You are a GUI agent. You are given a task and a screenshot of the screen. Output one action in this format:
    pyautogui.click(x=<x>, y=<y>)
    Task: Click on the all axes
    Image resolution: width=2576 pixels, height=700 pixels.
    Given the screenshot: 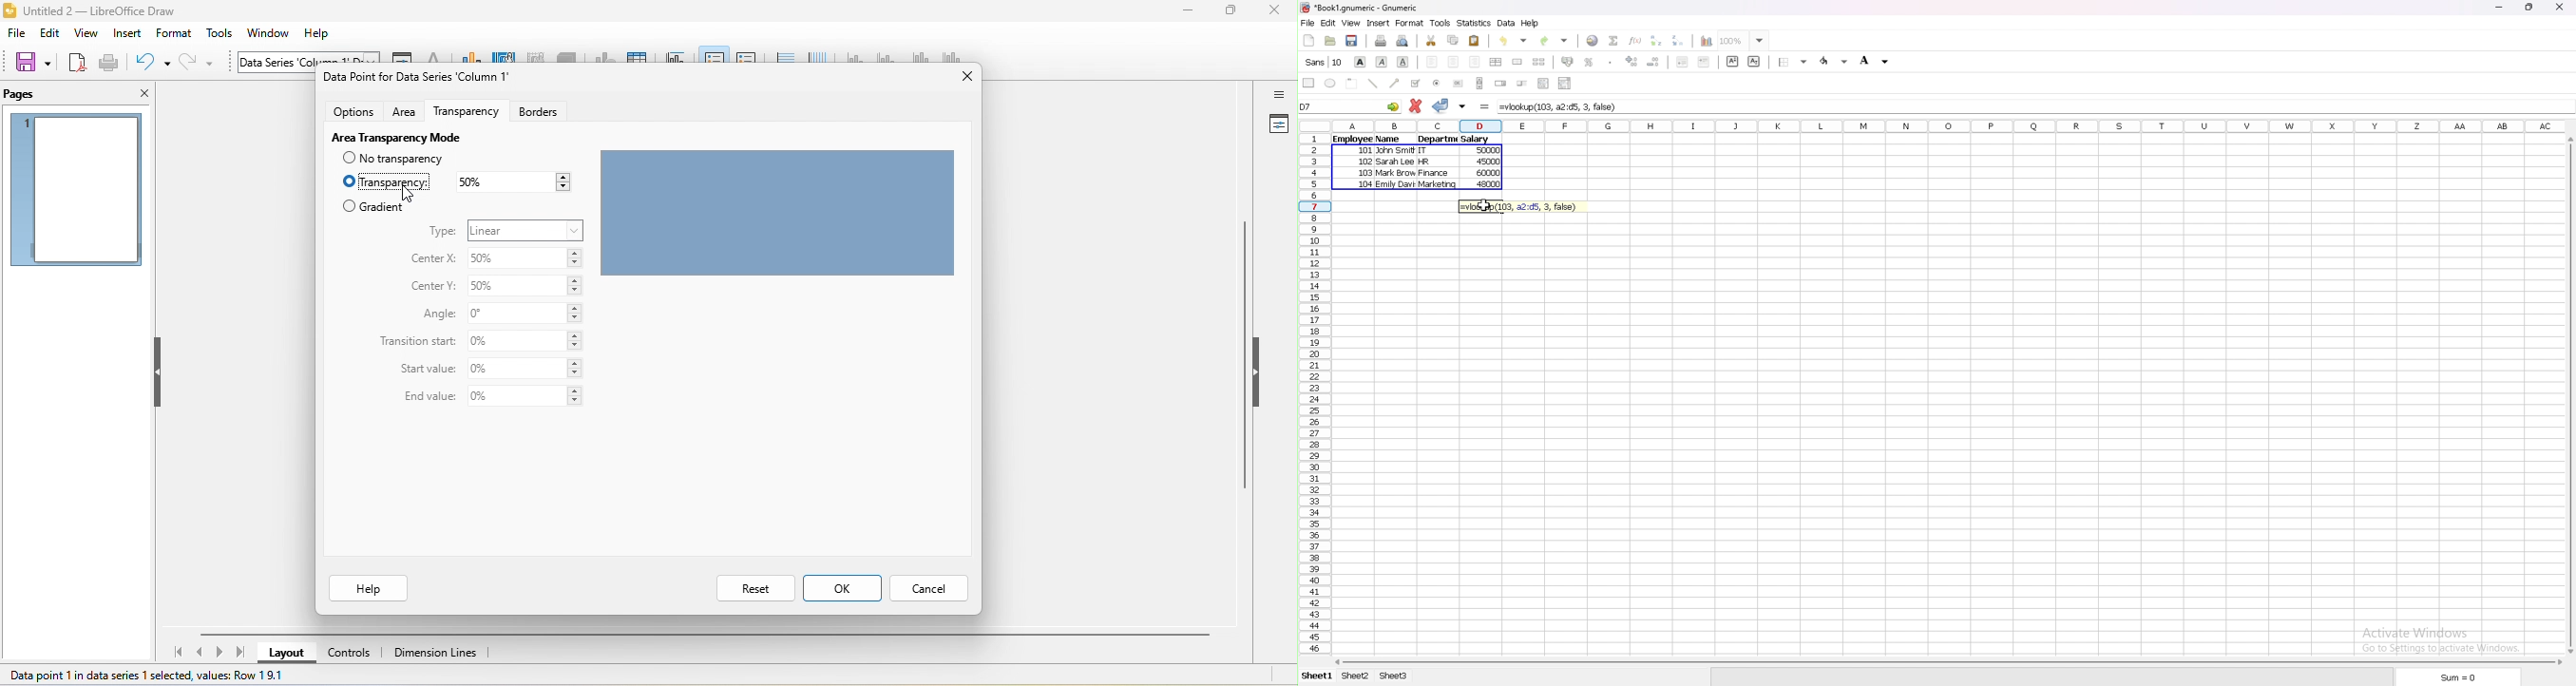 What is the action you would take?
    pyautogui.click(x=949, y=56)
    